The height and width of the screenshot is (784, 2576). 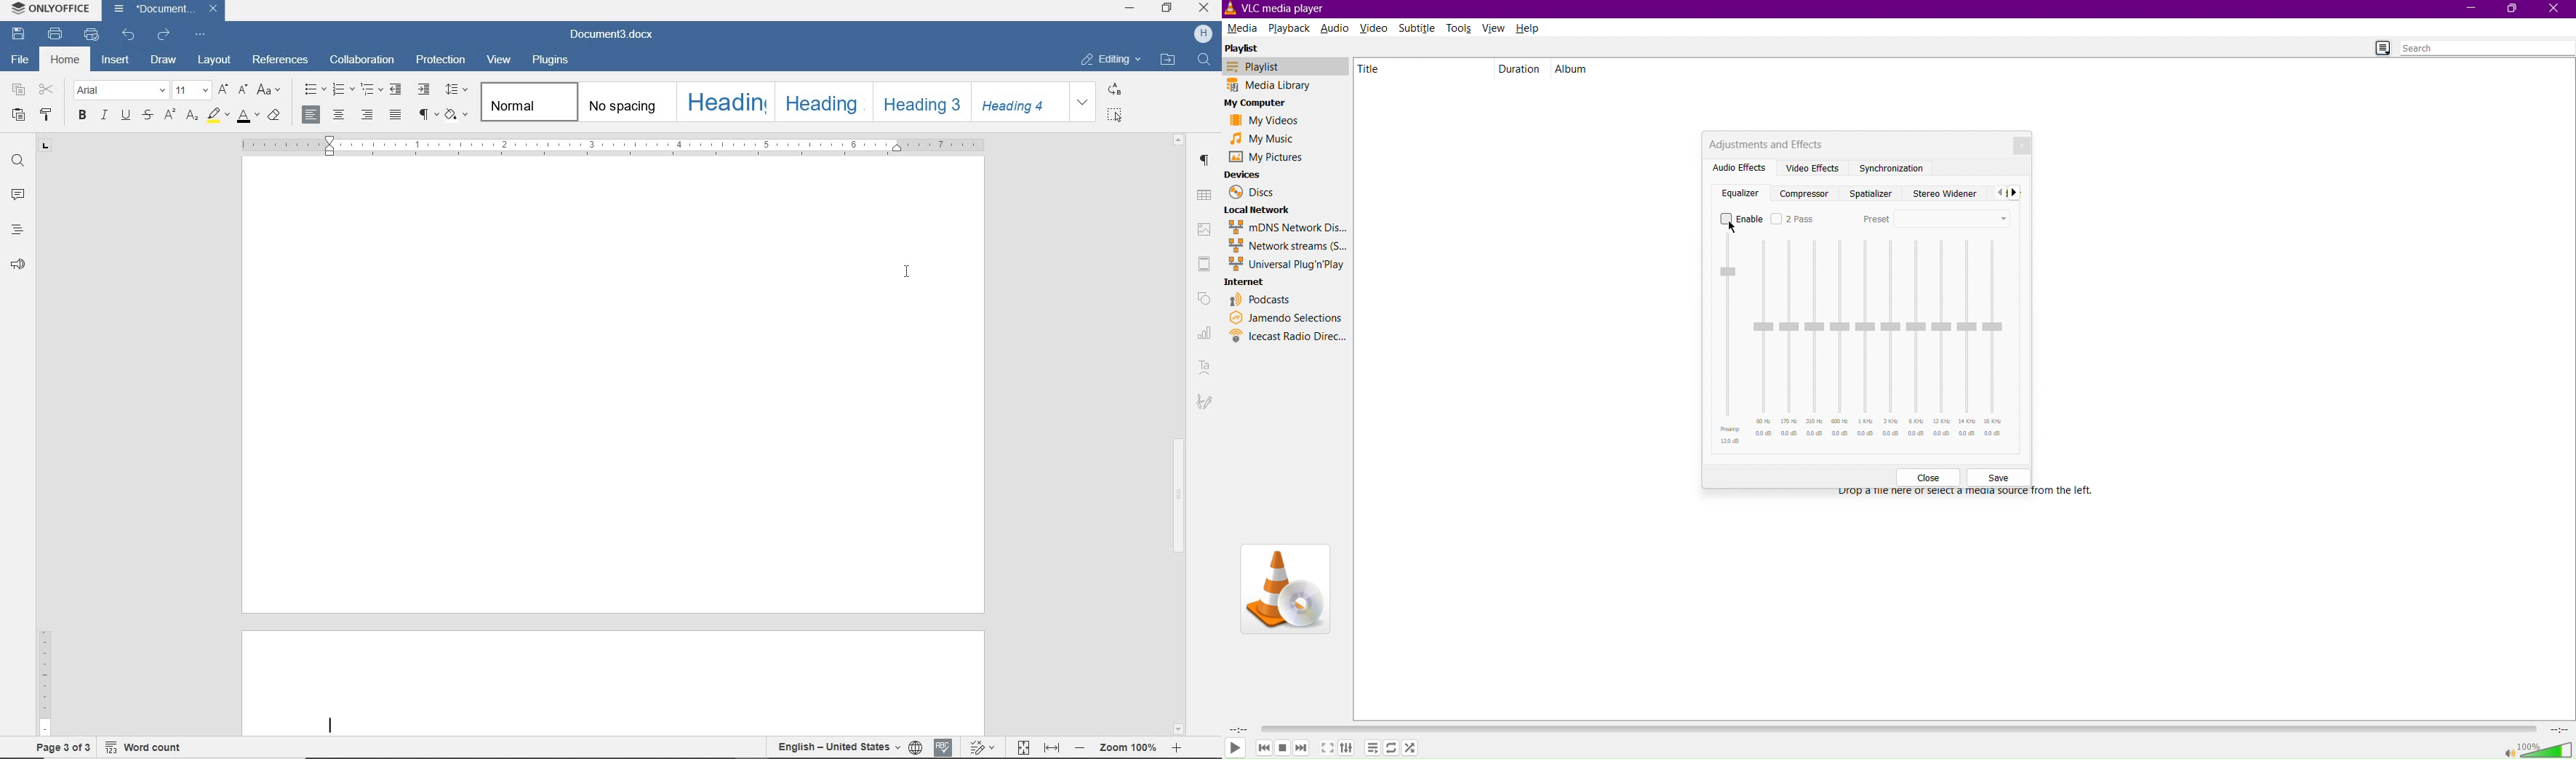 I want to click on CLEAR STYLE, so click(x=276, y=115).